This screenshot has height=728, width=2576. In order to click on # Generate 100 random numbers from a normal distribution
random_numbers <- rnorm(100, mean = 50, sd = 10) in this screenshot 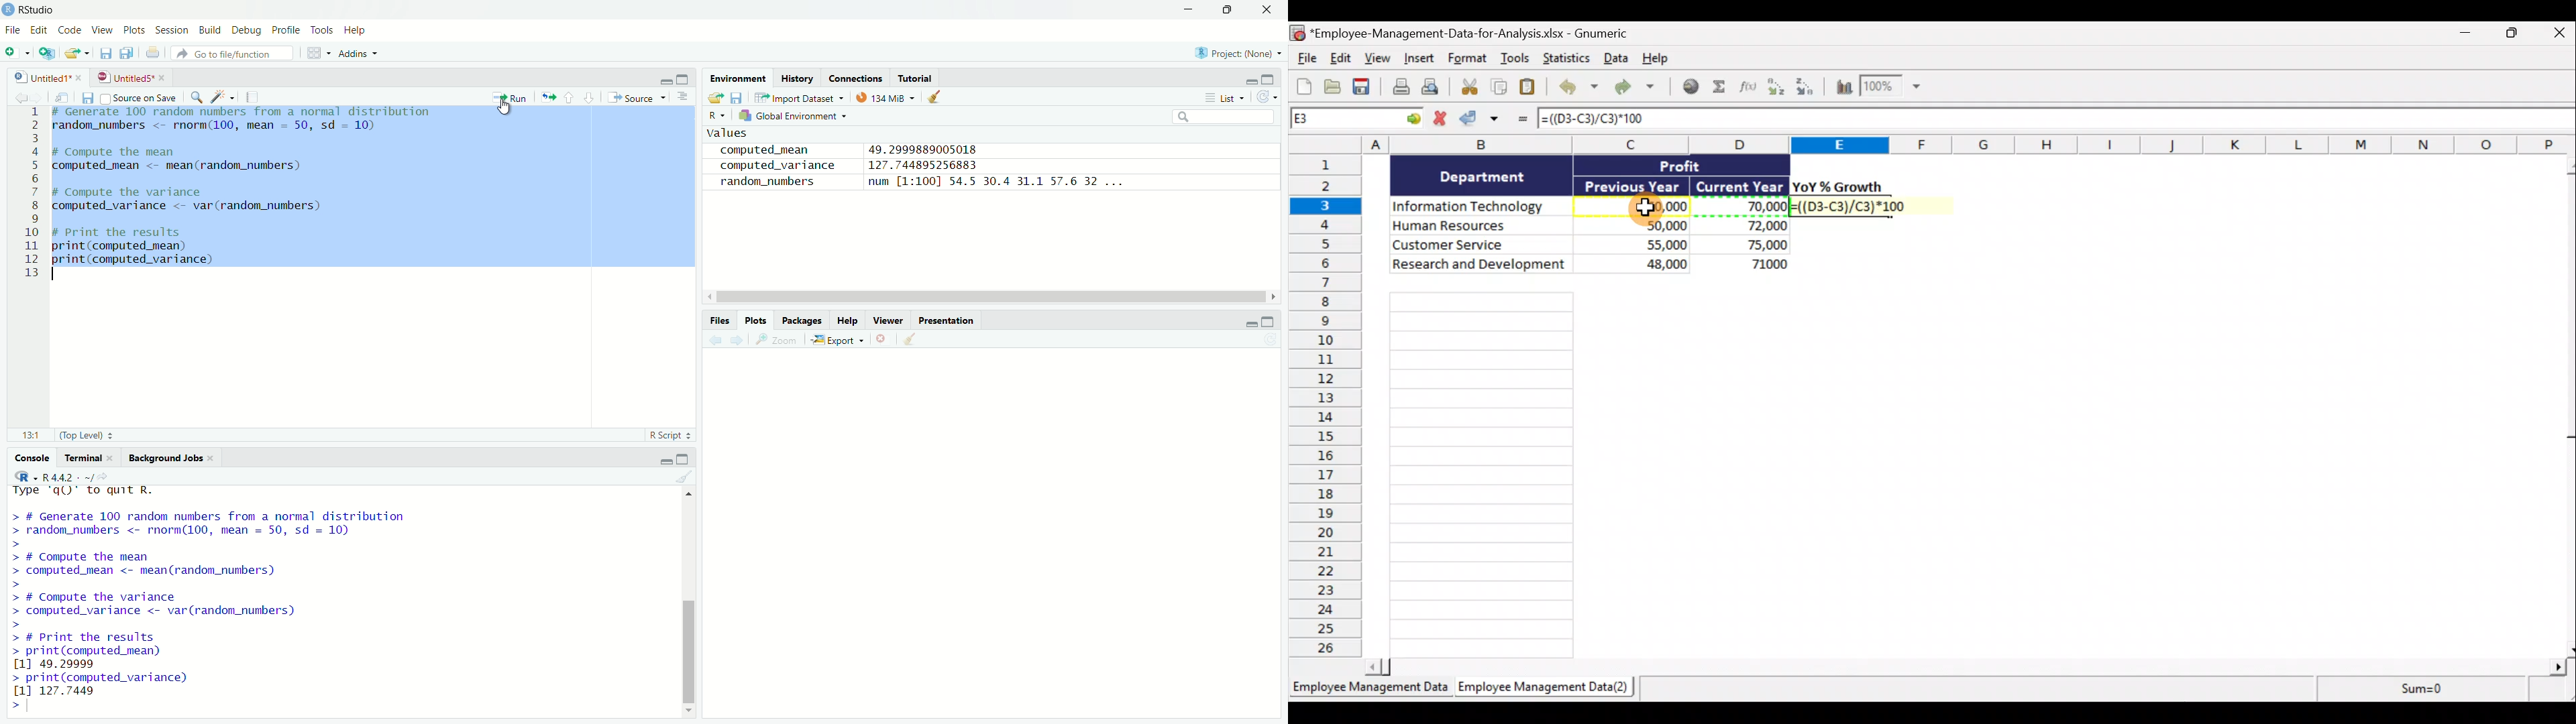, I will do `click(254, 522)`.